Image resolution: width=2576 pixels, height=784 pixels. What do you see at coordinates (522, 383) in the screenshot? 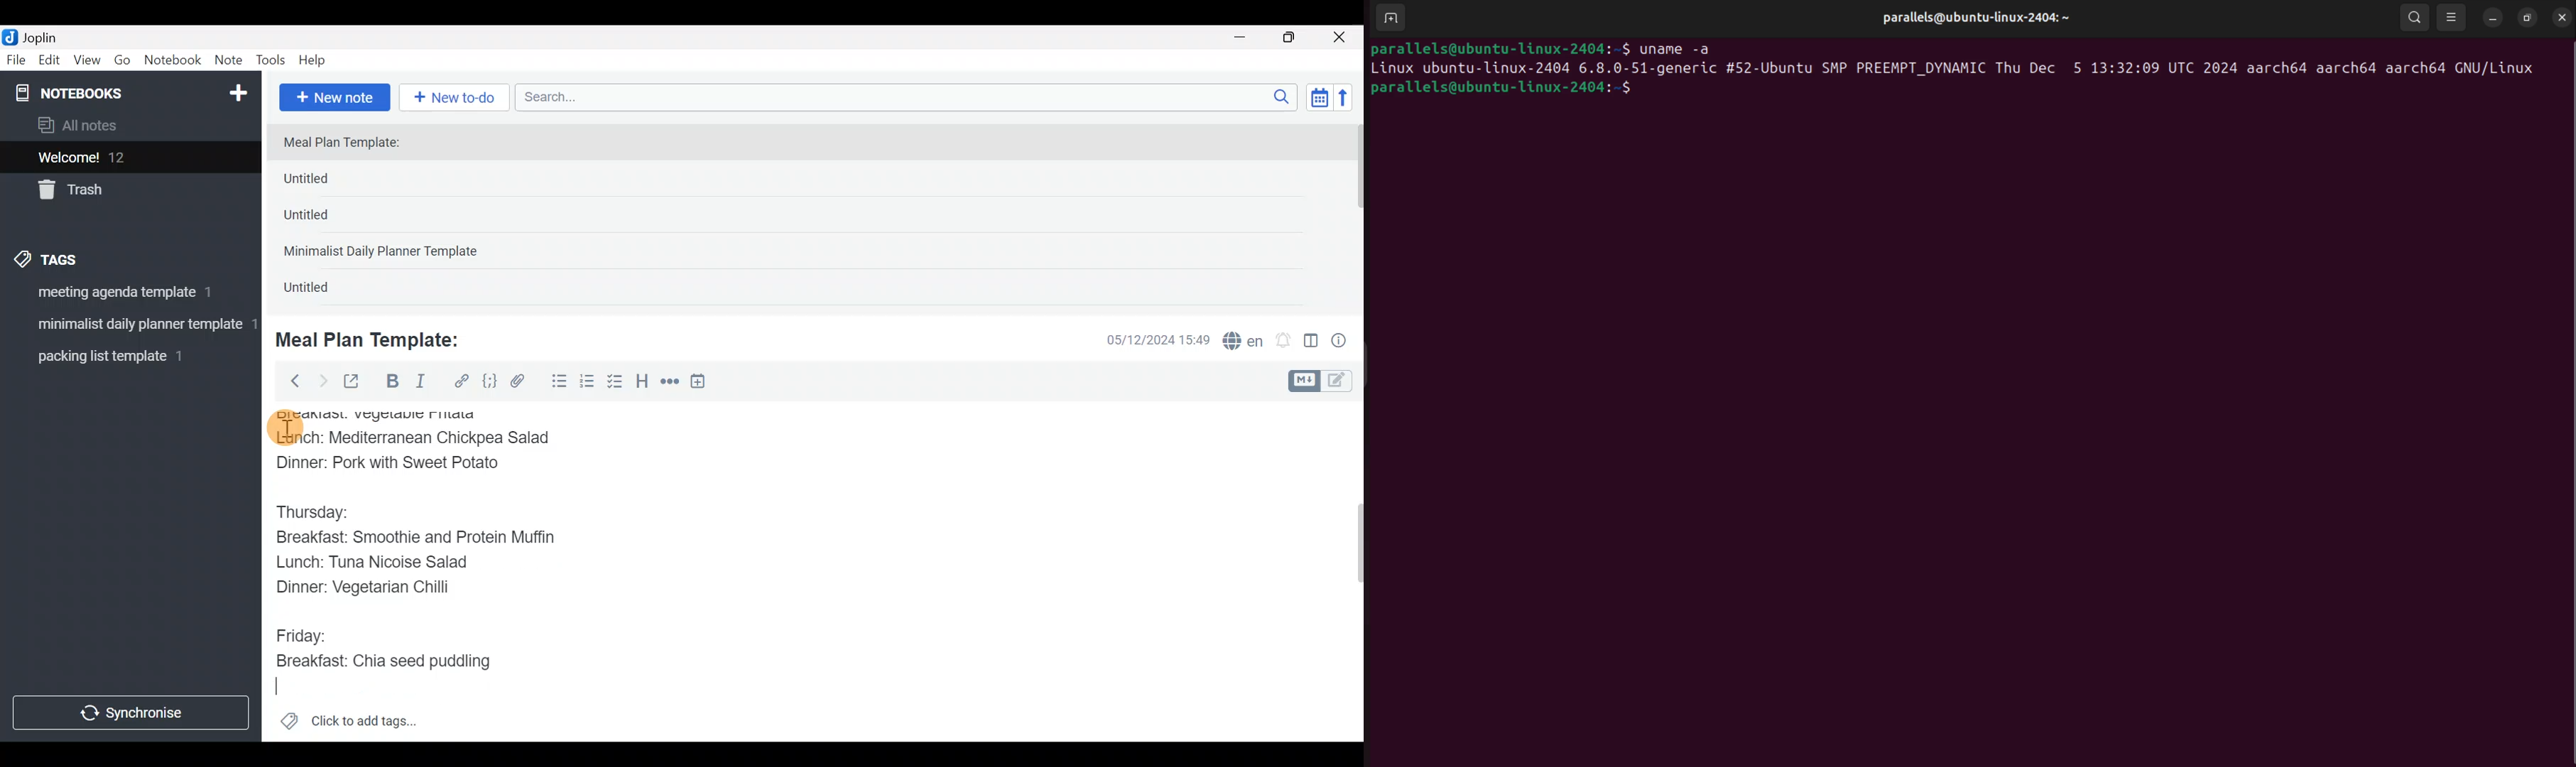
I see `Attach file` at bounding box center [522, 383].